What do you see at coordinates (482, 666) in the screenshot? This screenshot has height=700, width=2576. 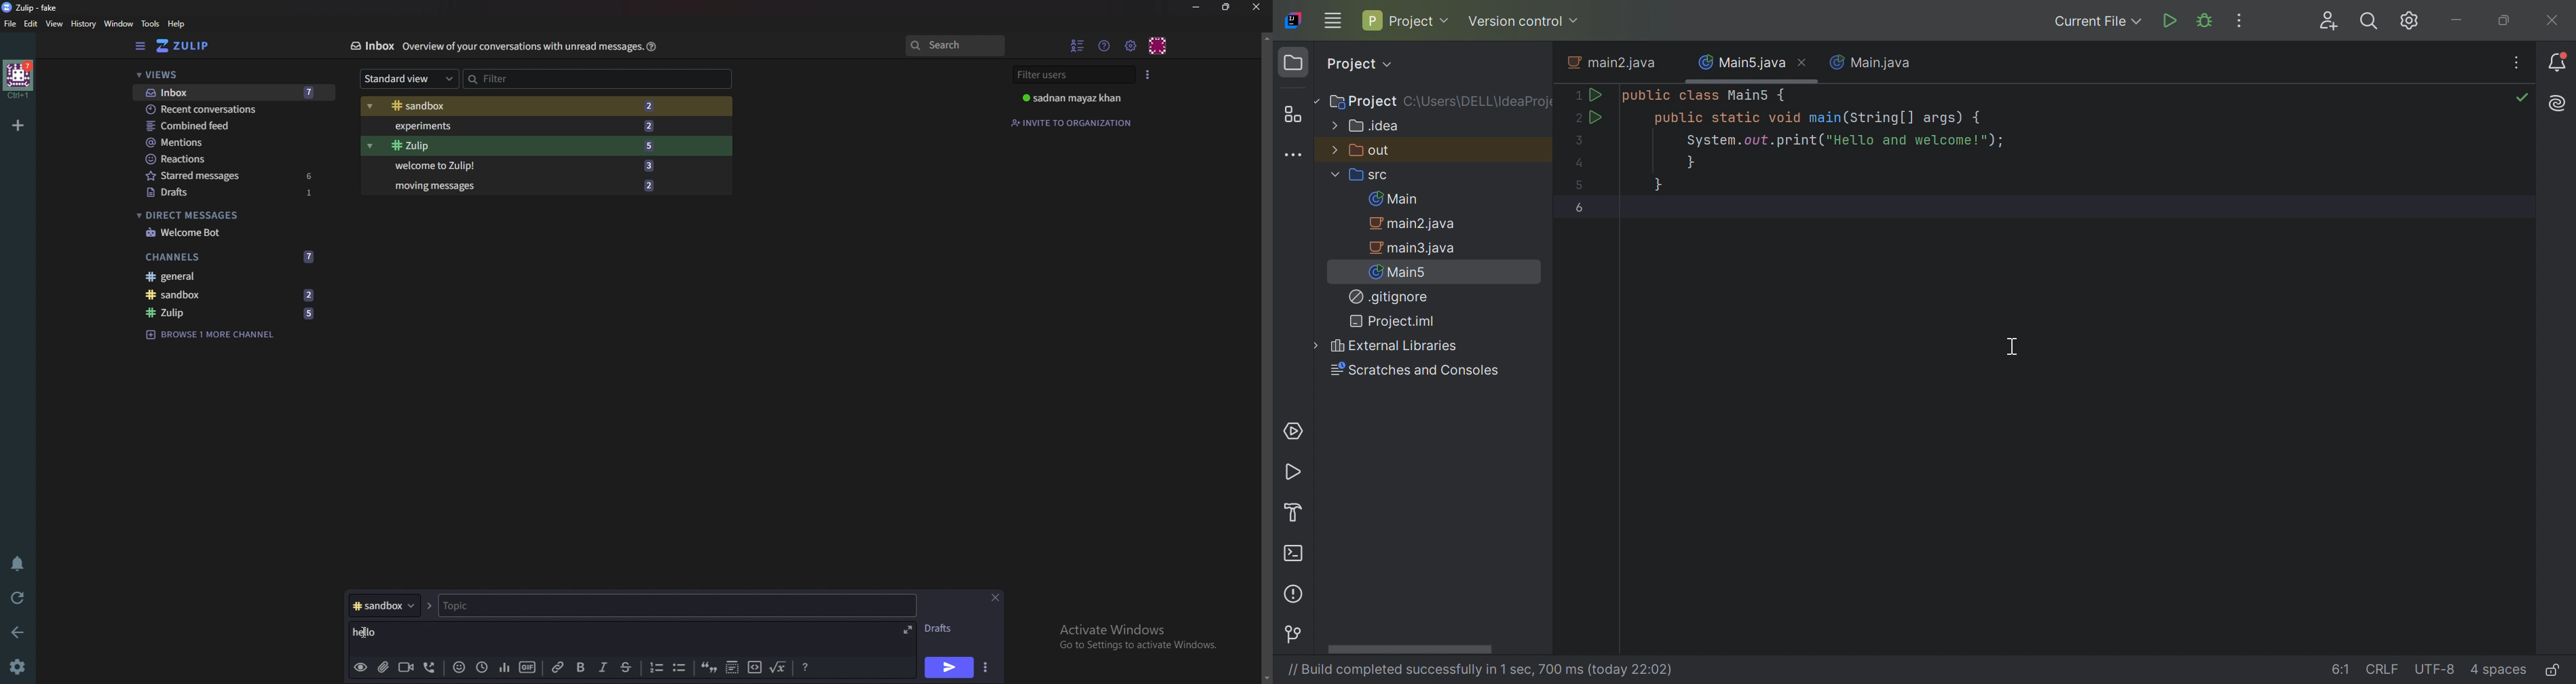 I see `Global time` at bounding box center [482, 666].